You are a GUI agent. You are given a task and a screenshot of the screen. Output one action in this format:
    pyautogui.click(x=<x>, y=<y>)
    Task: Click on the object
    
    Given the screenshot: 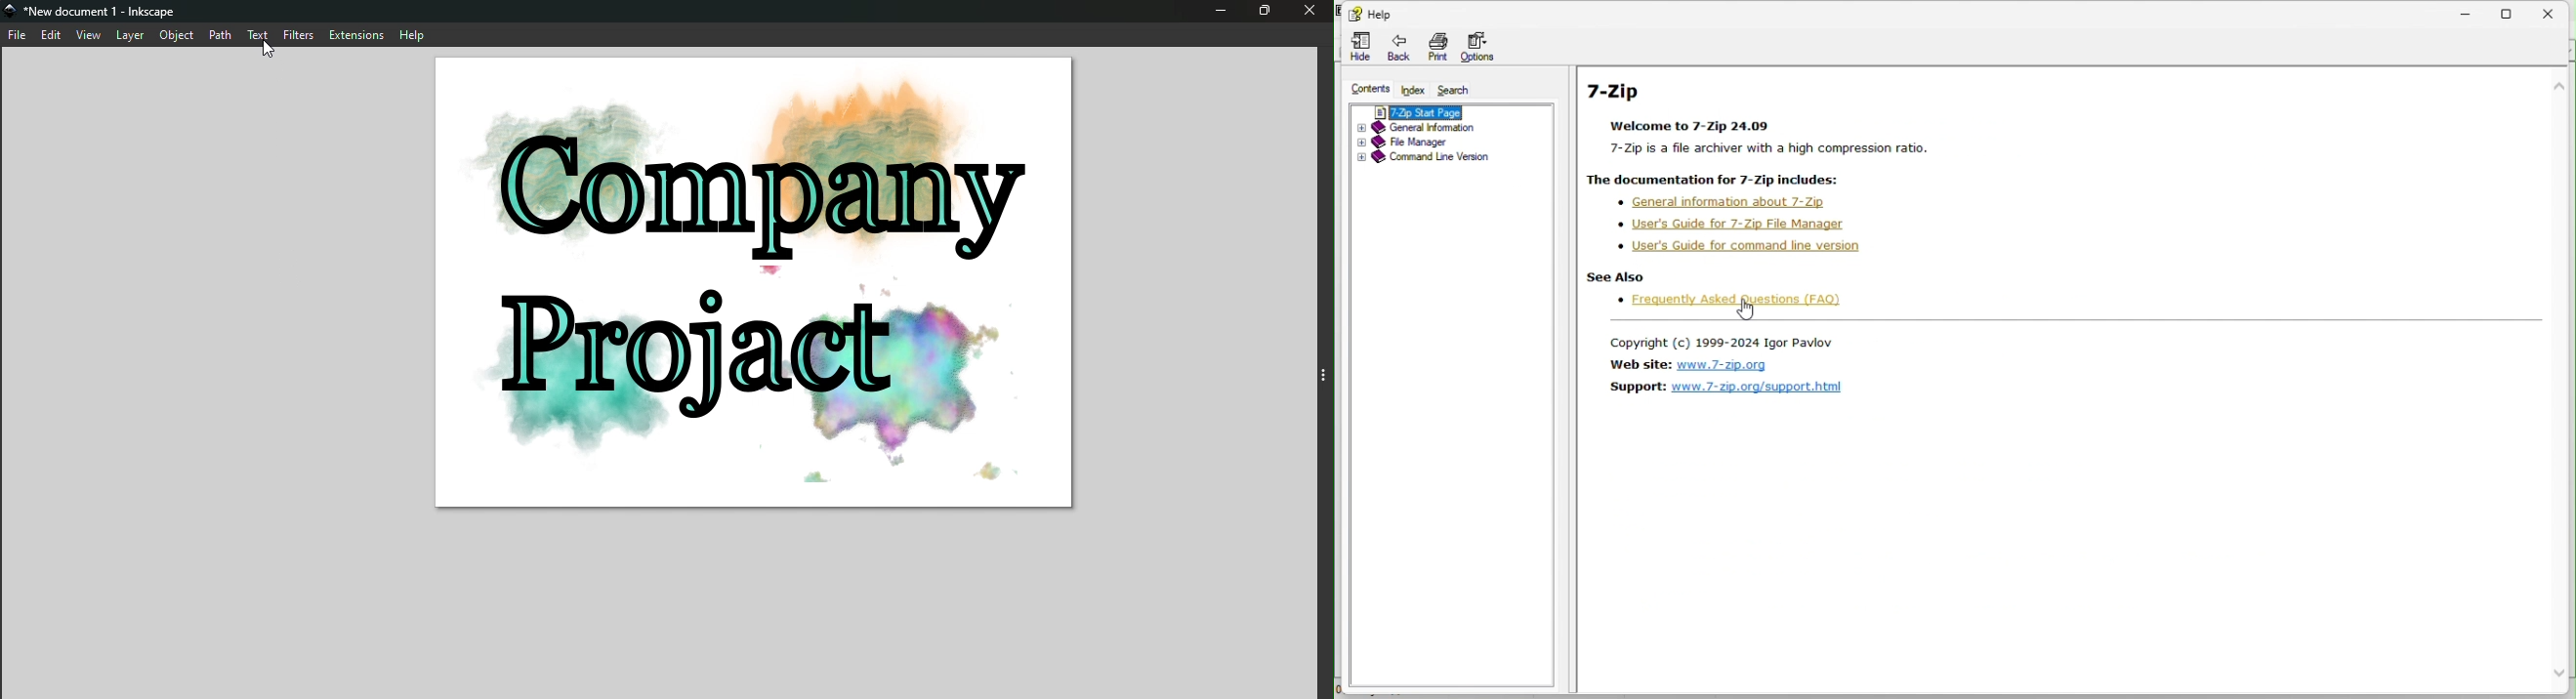 What is the action you would take?
    pyautogui.click(x=178, y=36)
    